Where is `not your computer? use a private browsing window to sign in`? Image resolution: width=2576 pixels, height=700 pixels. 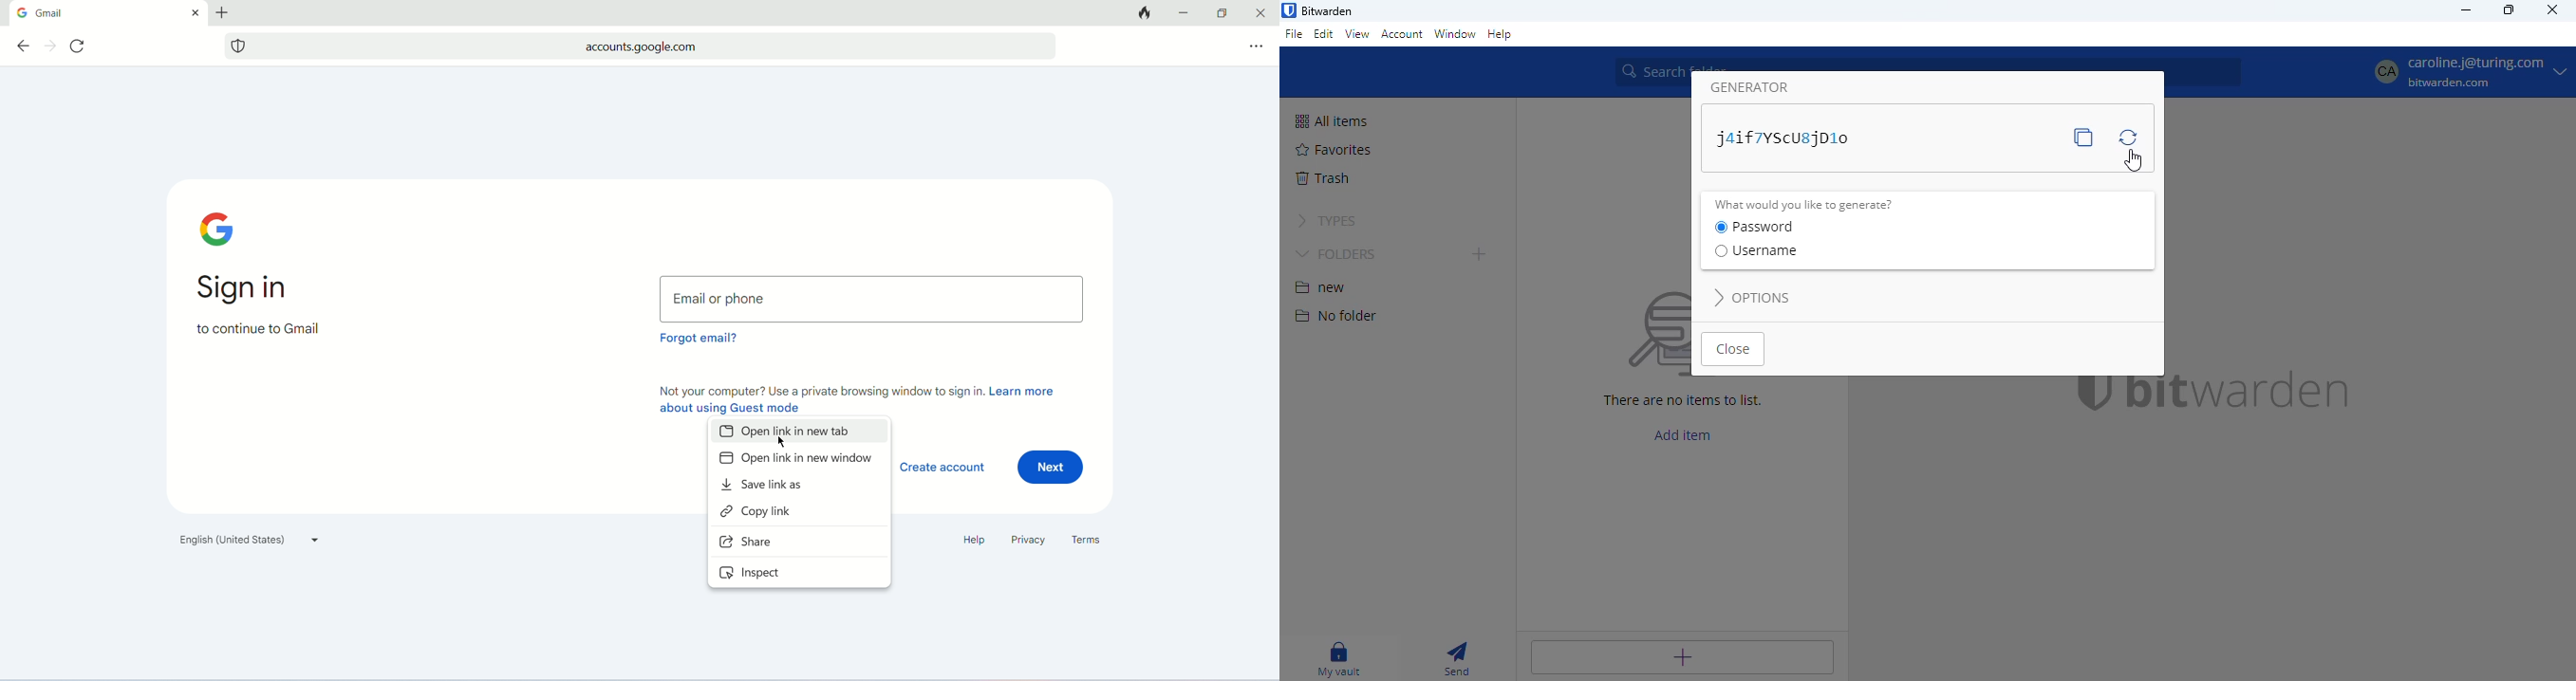 not your computer? use a private browsing window to sign in is located at coordinates (819, 390).